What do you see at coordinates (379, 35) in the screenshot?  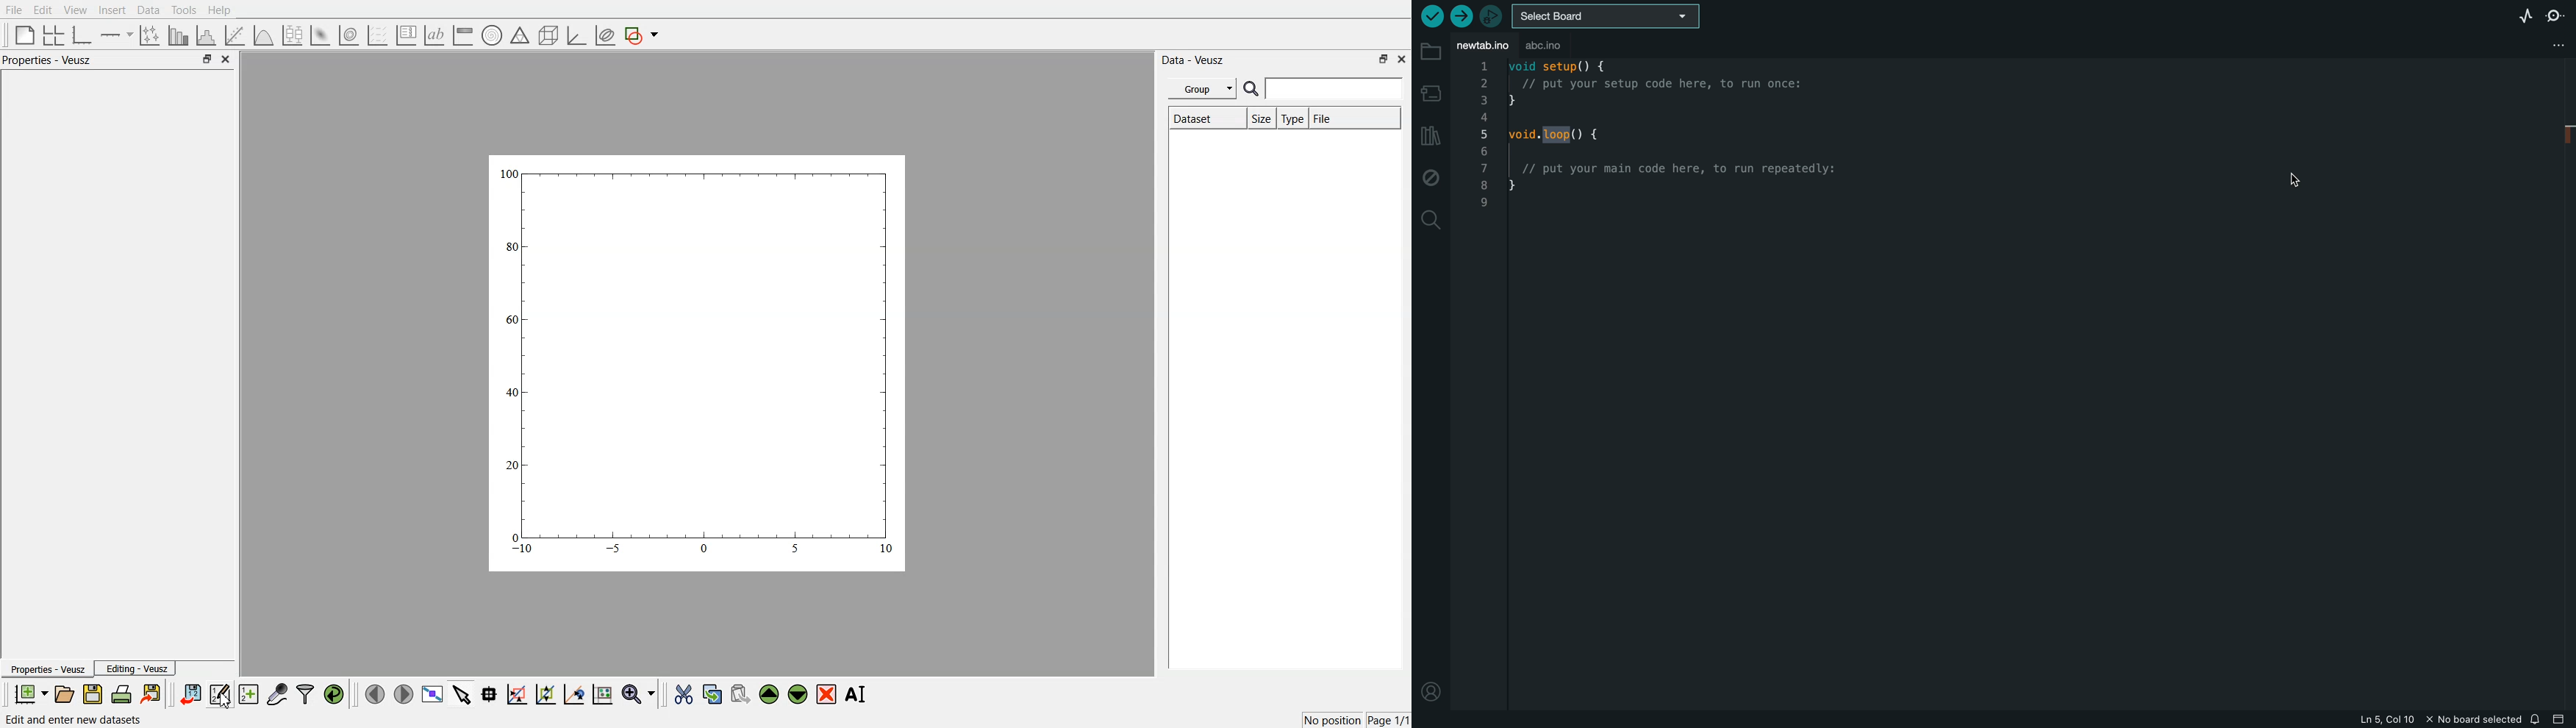 I see `plot a vector set` at bounding box center [379, 35].